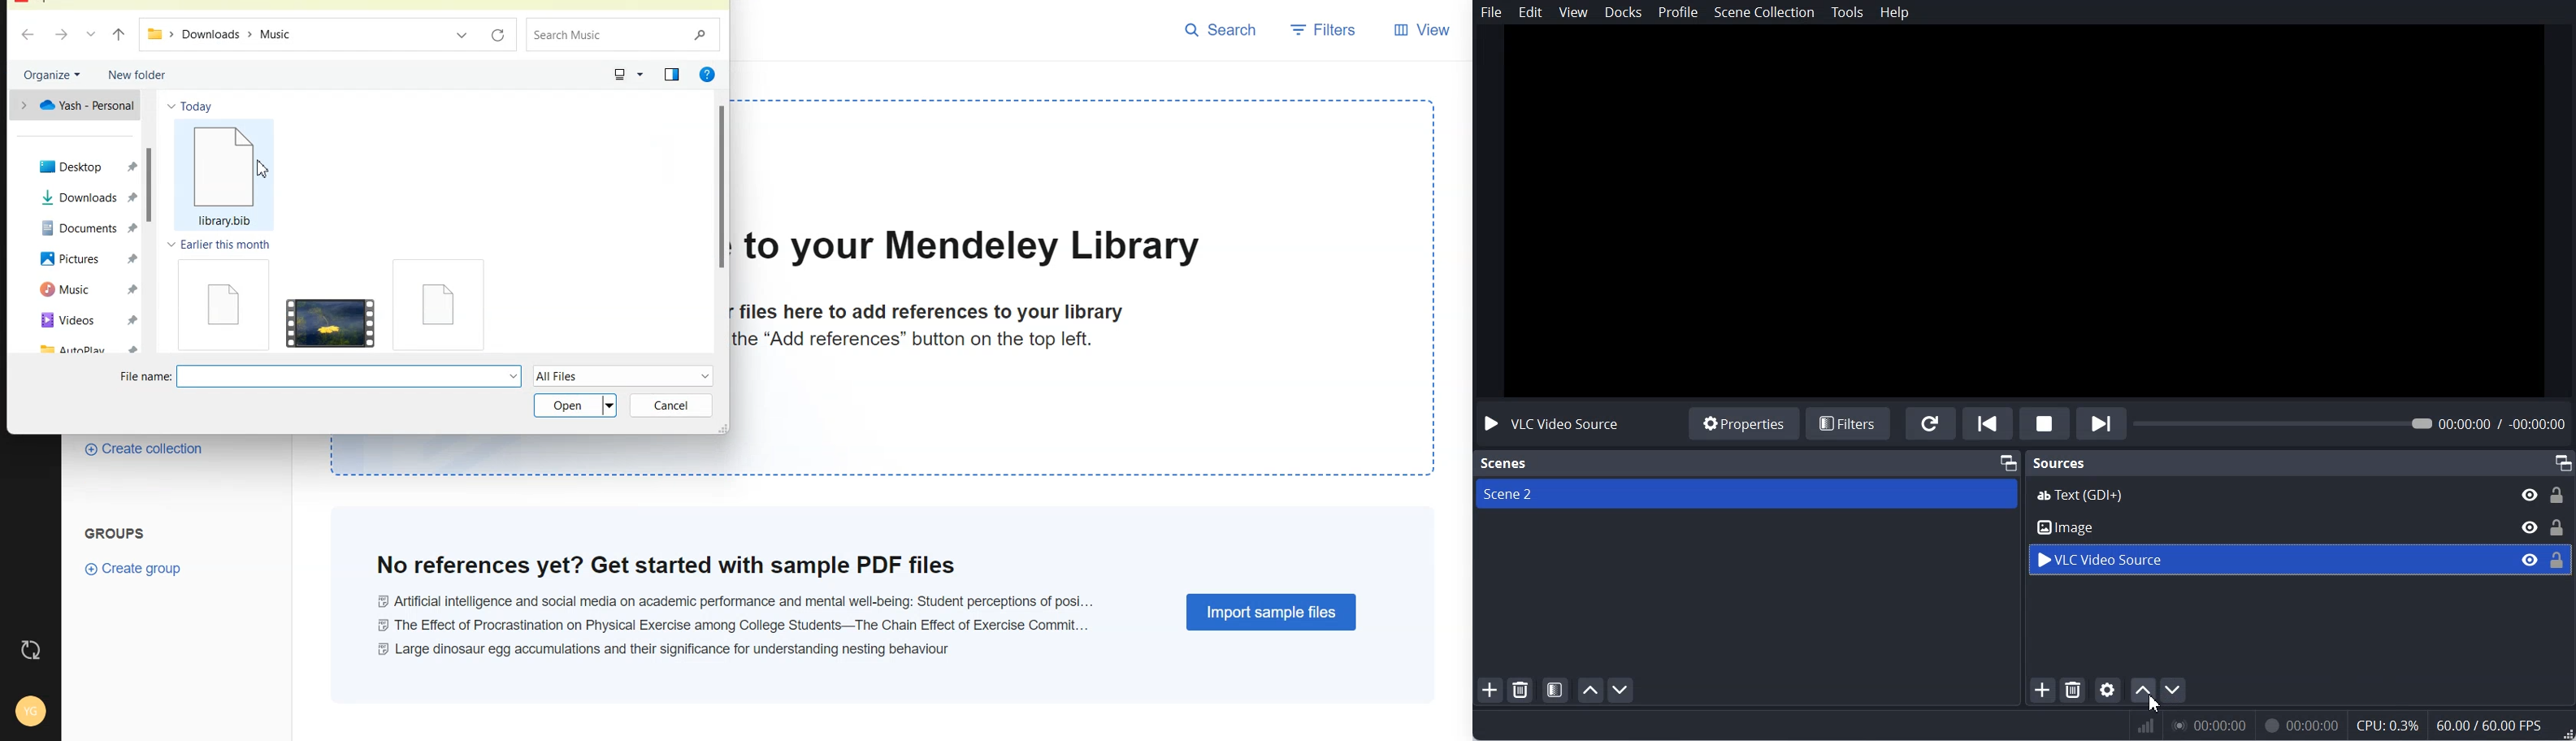 Image resolution: width=2576 pixels, height=756 pixels. I want to click on Create Collection, so click(194, 458).